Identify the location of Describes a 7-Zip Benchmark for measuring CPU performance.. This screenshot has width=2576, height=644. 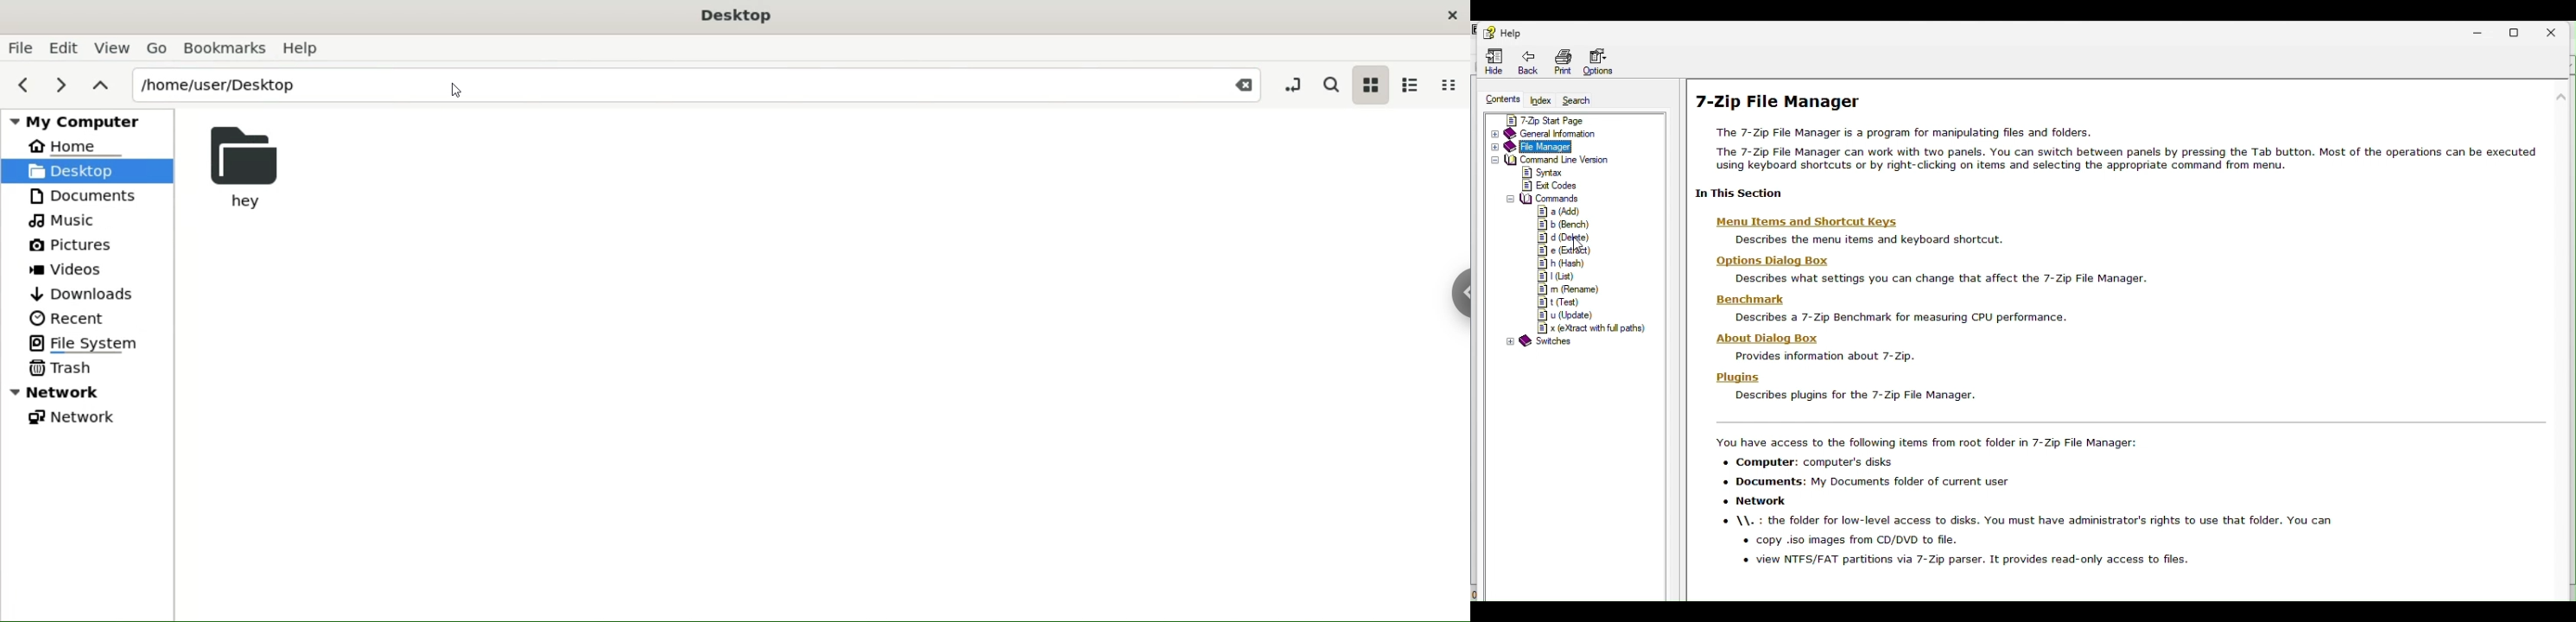
(1897, 318).